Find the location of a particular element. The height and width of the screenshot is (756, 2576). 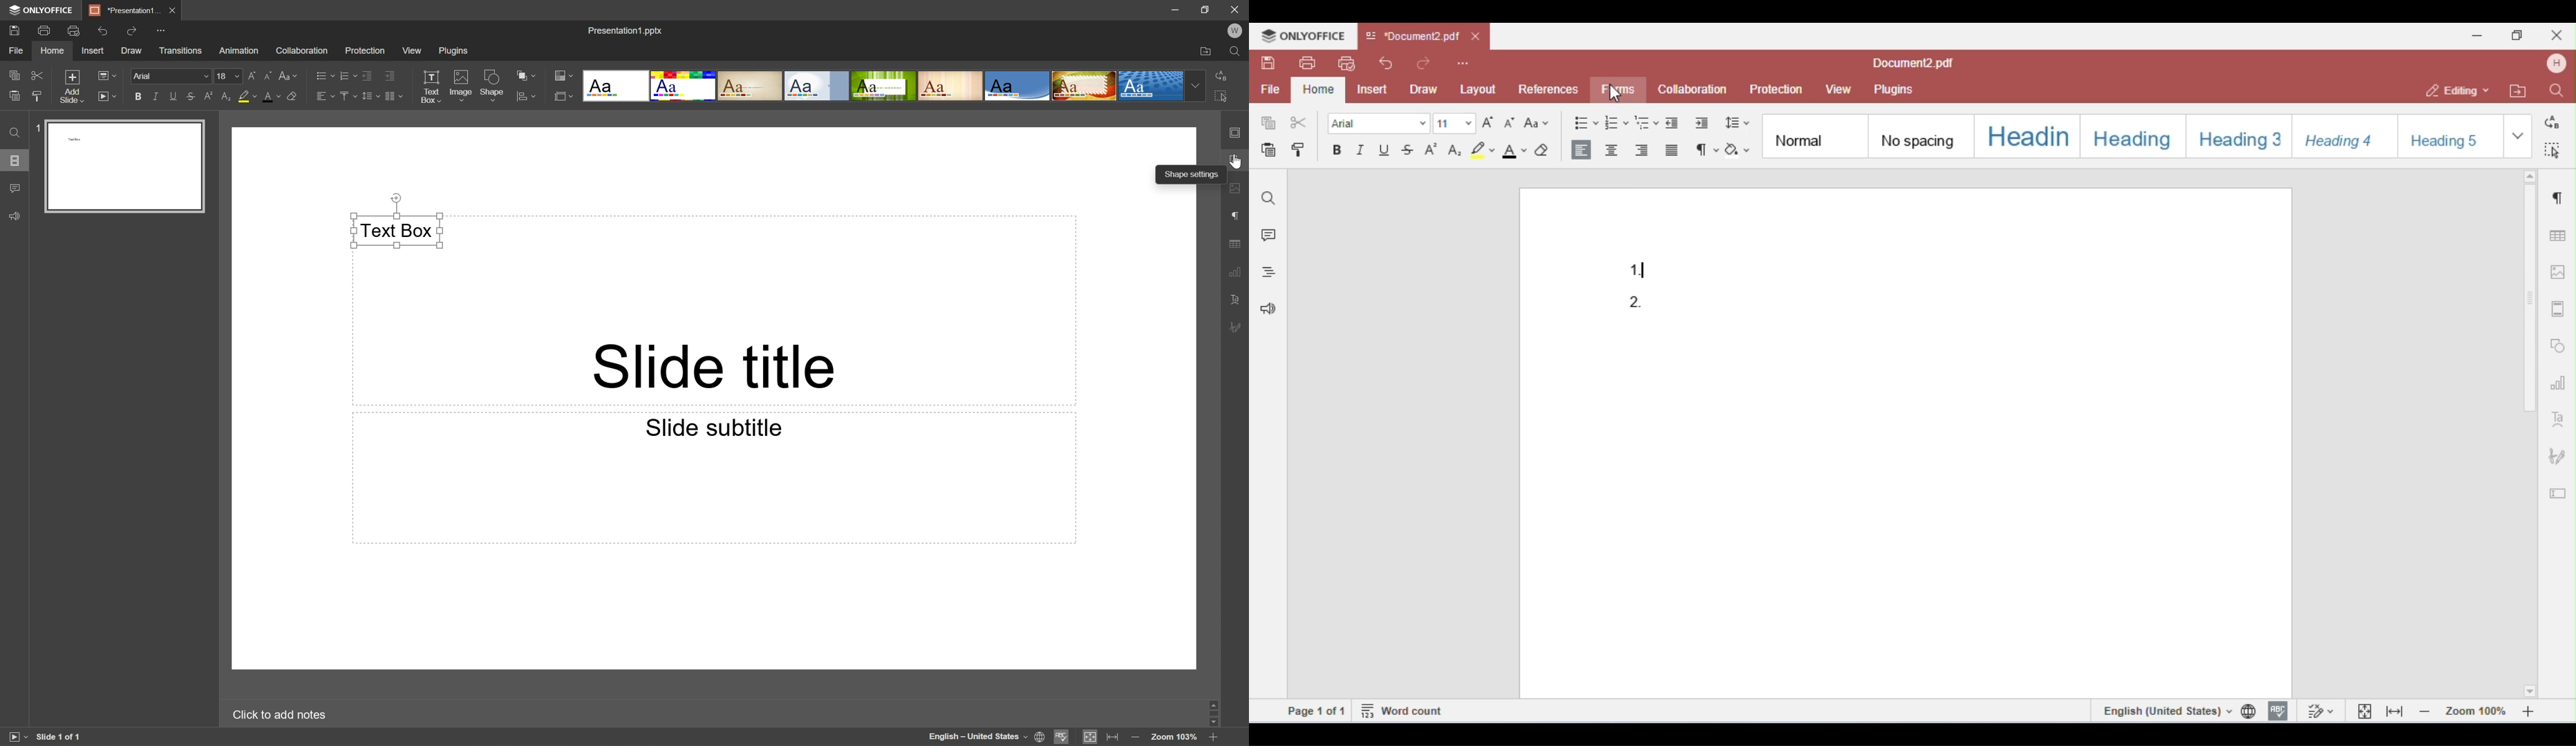

View is located at coordinates (411, 50).